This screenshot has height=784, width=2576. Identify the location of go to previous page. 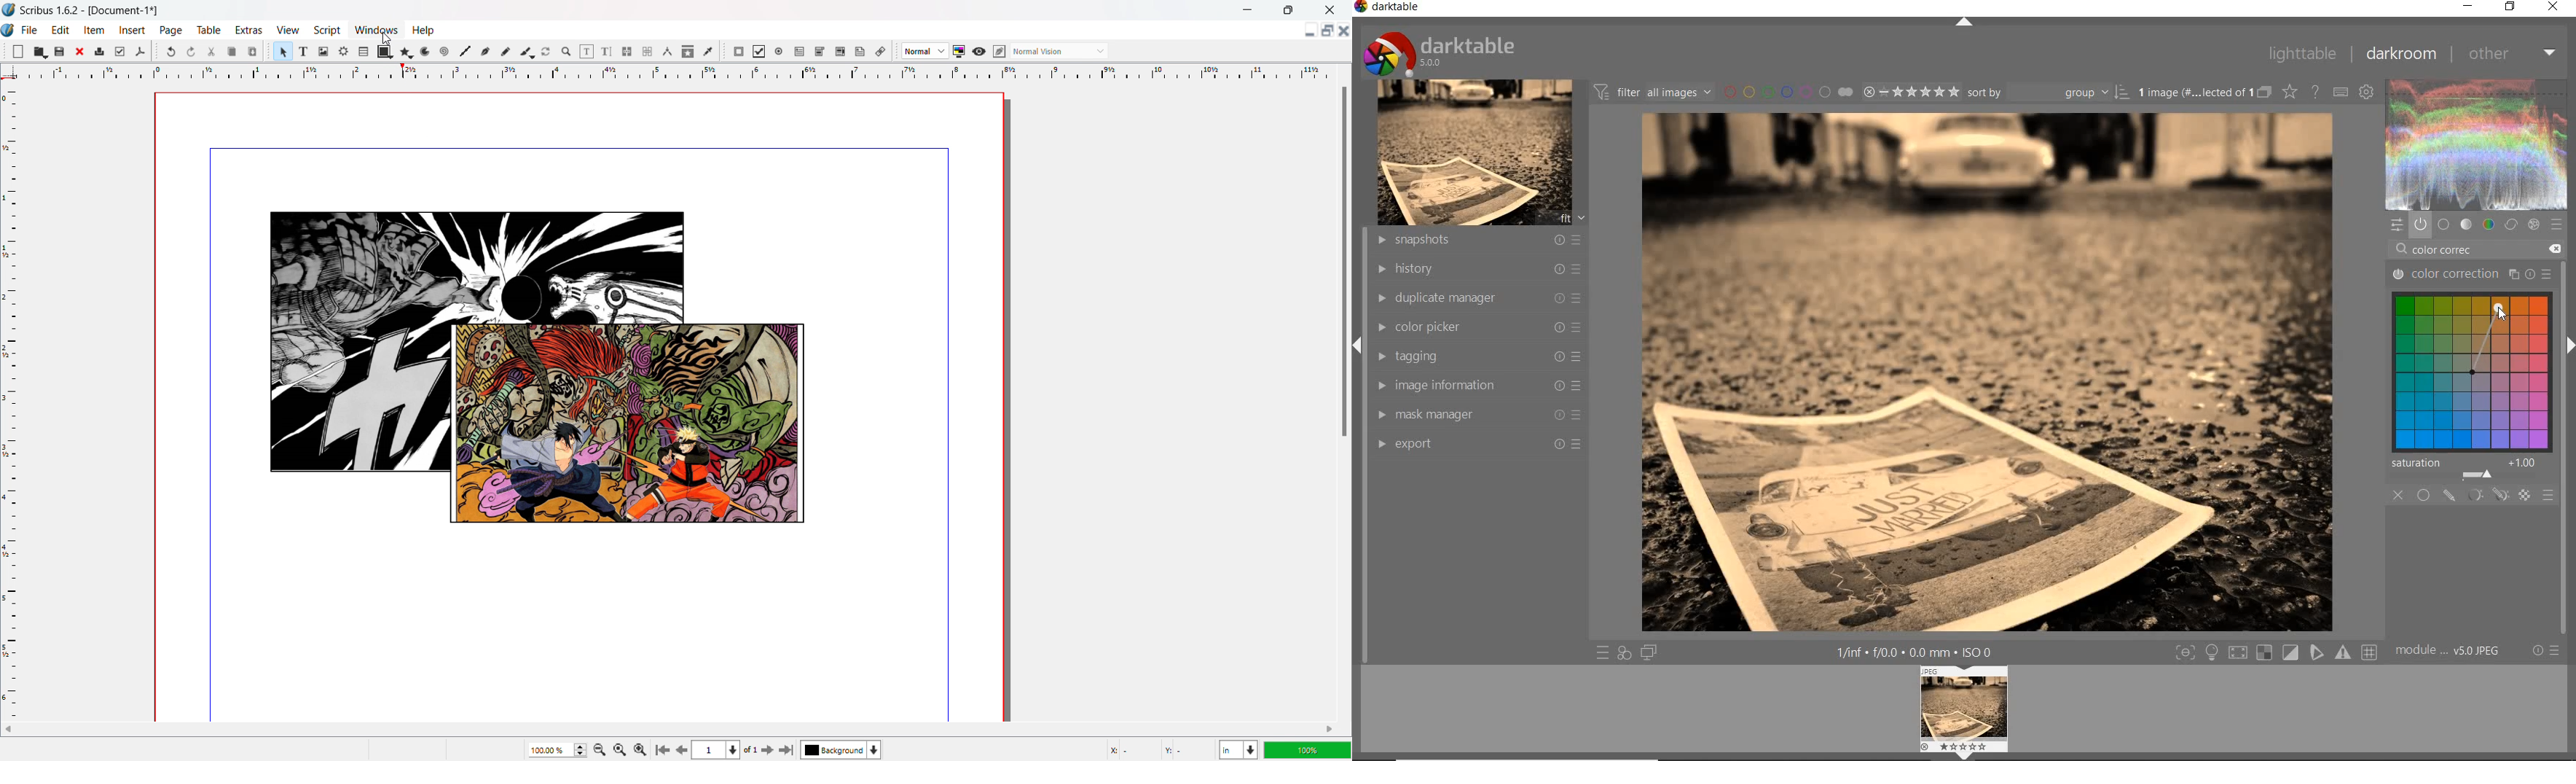
(682, 748).